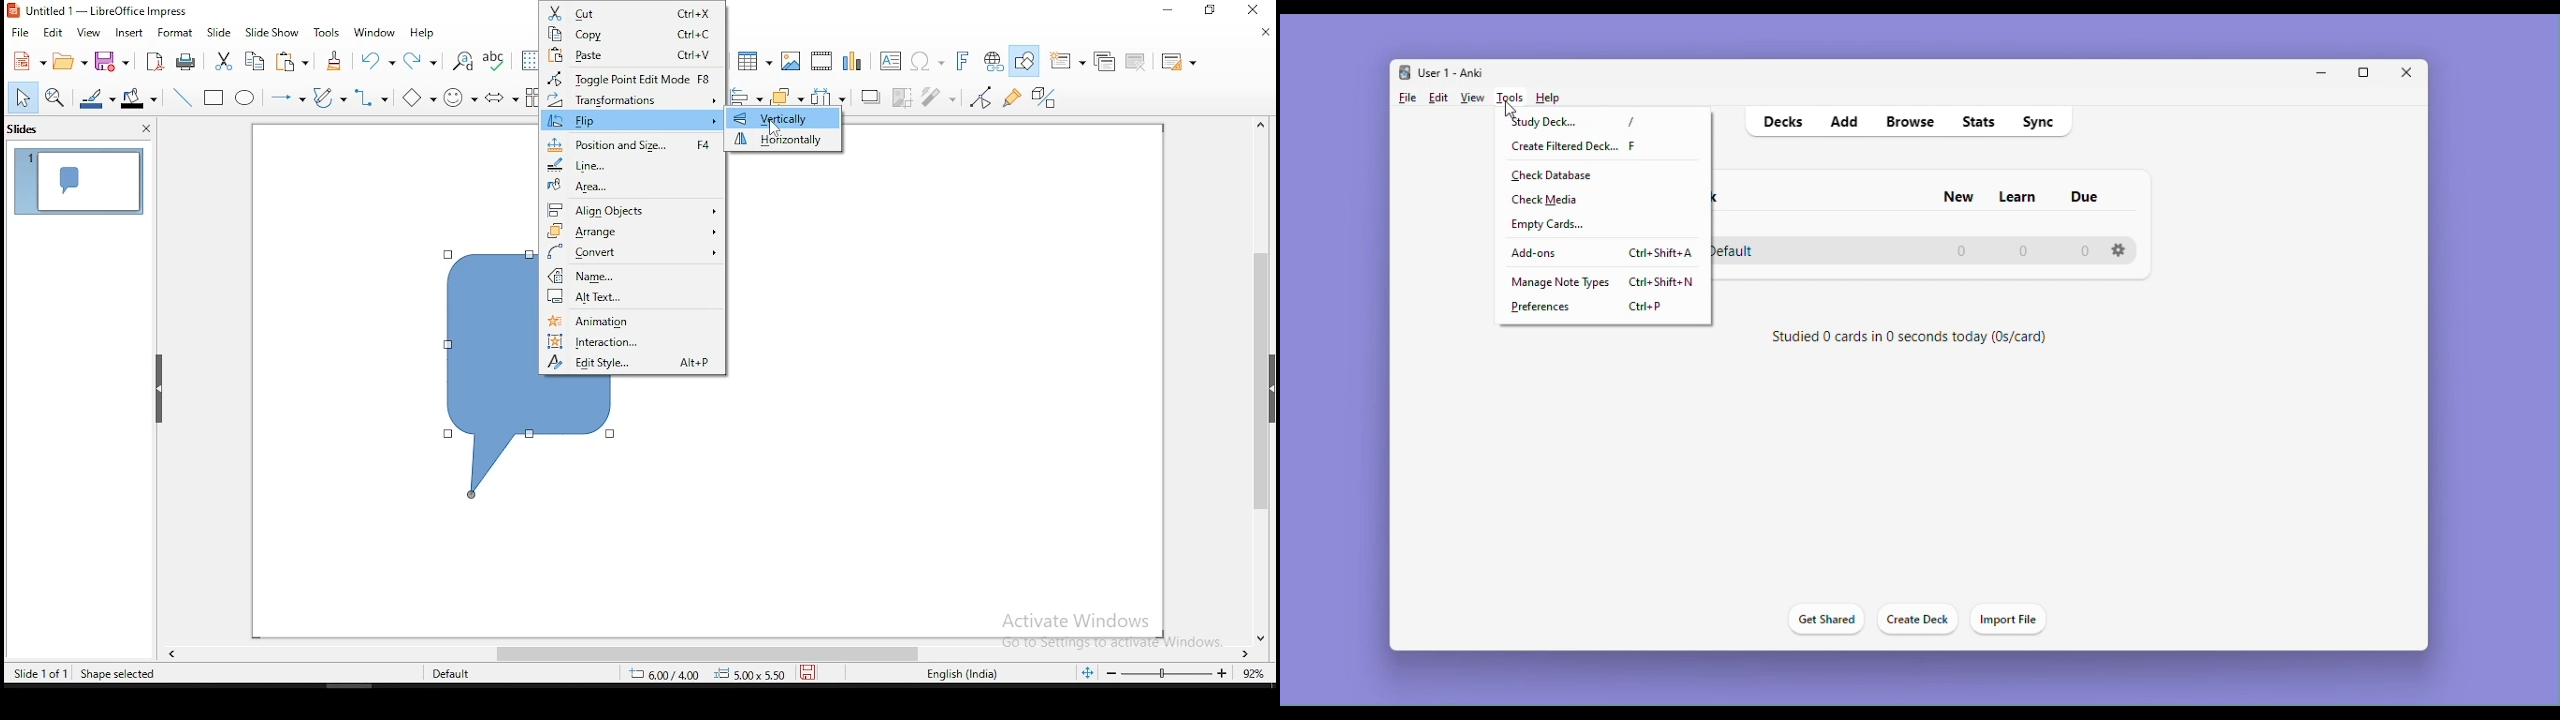 The image size is (2576, 728). I want to click on Study deck, so click(1548, 123).